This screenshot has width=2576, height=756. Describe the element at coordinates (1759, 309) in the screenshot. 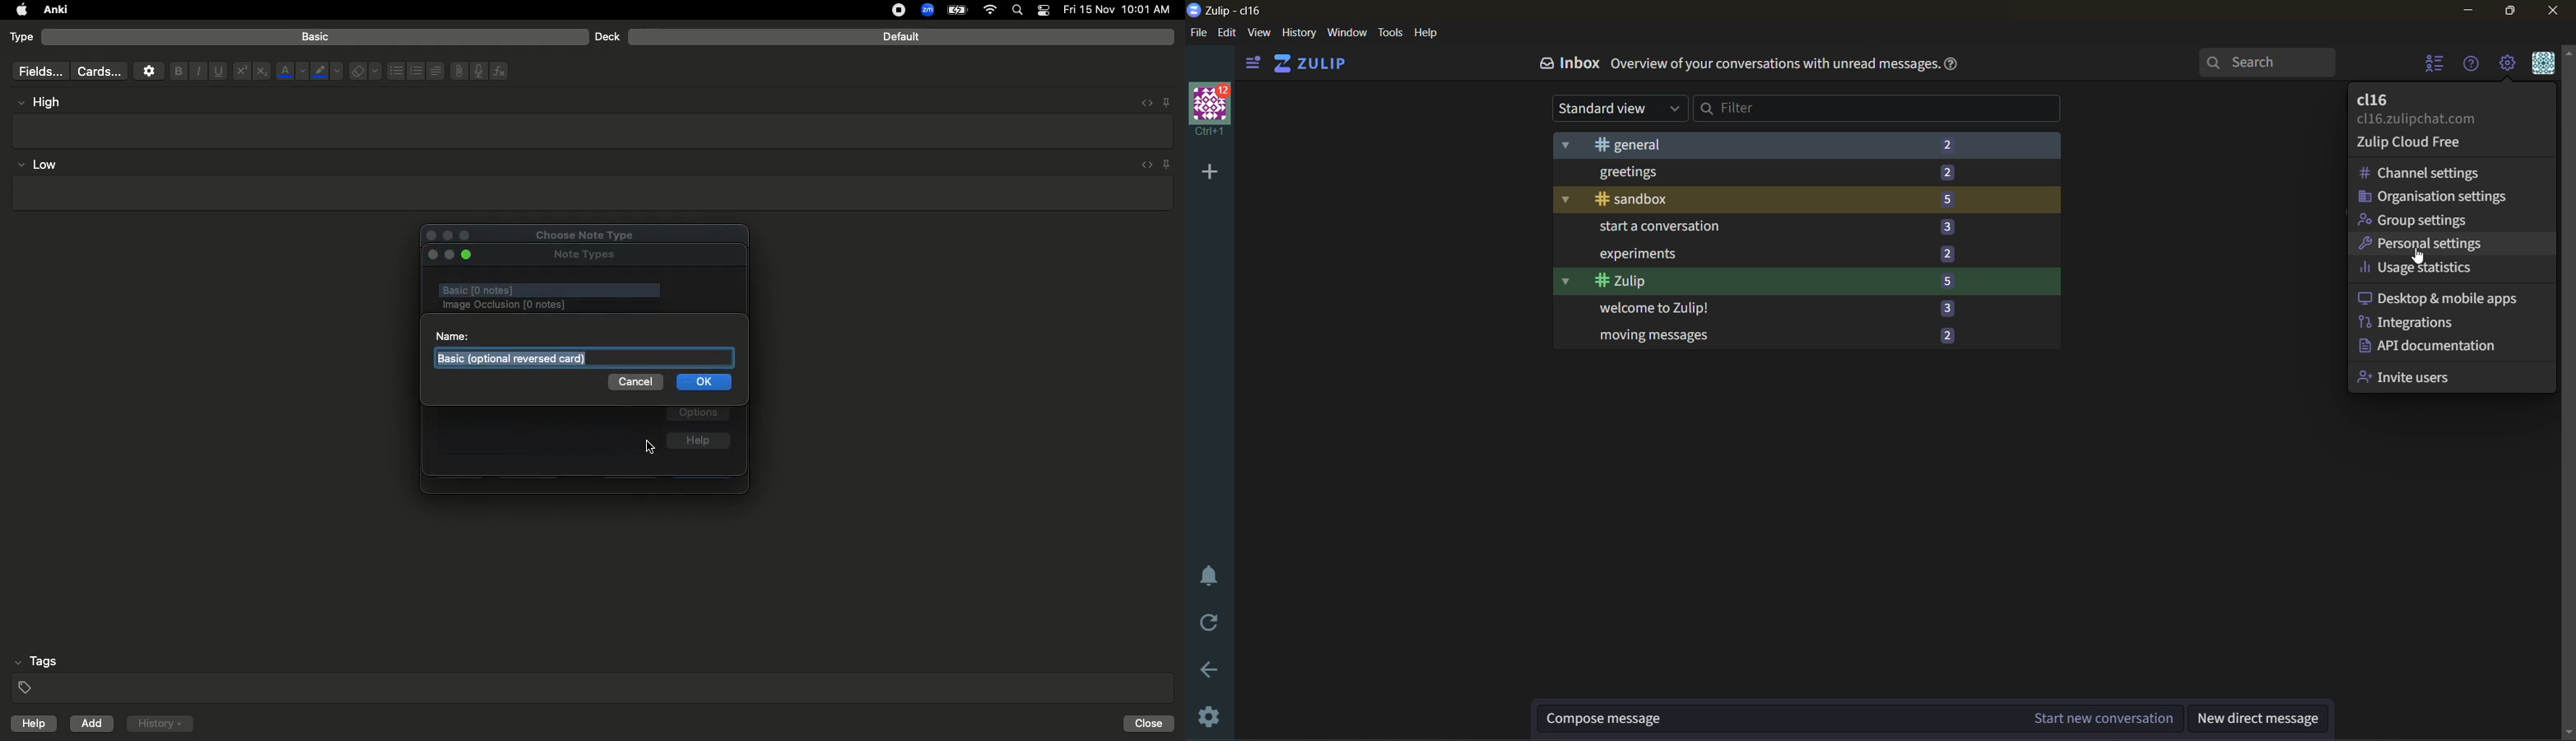

I see `welcome to zulip` at that location.